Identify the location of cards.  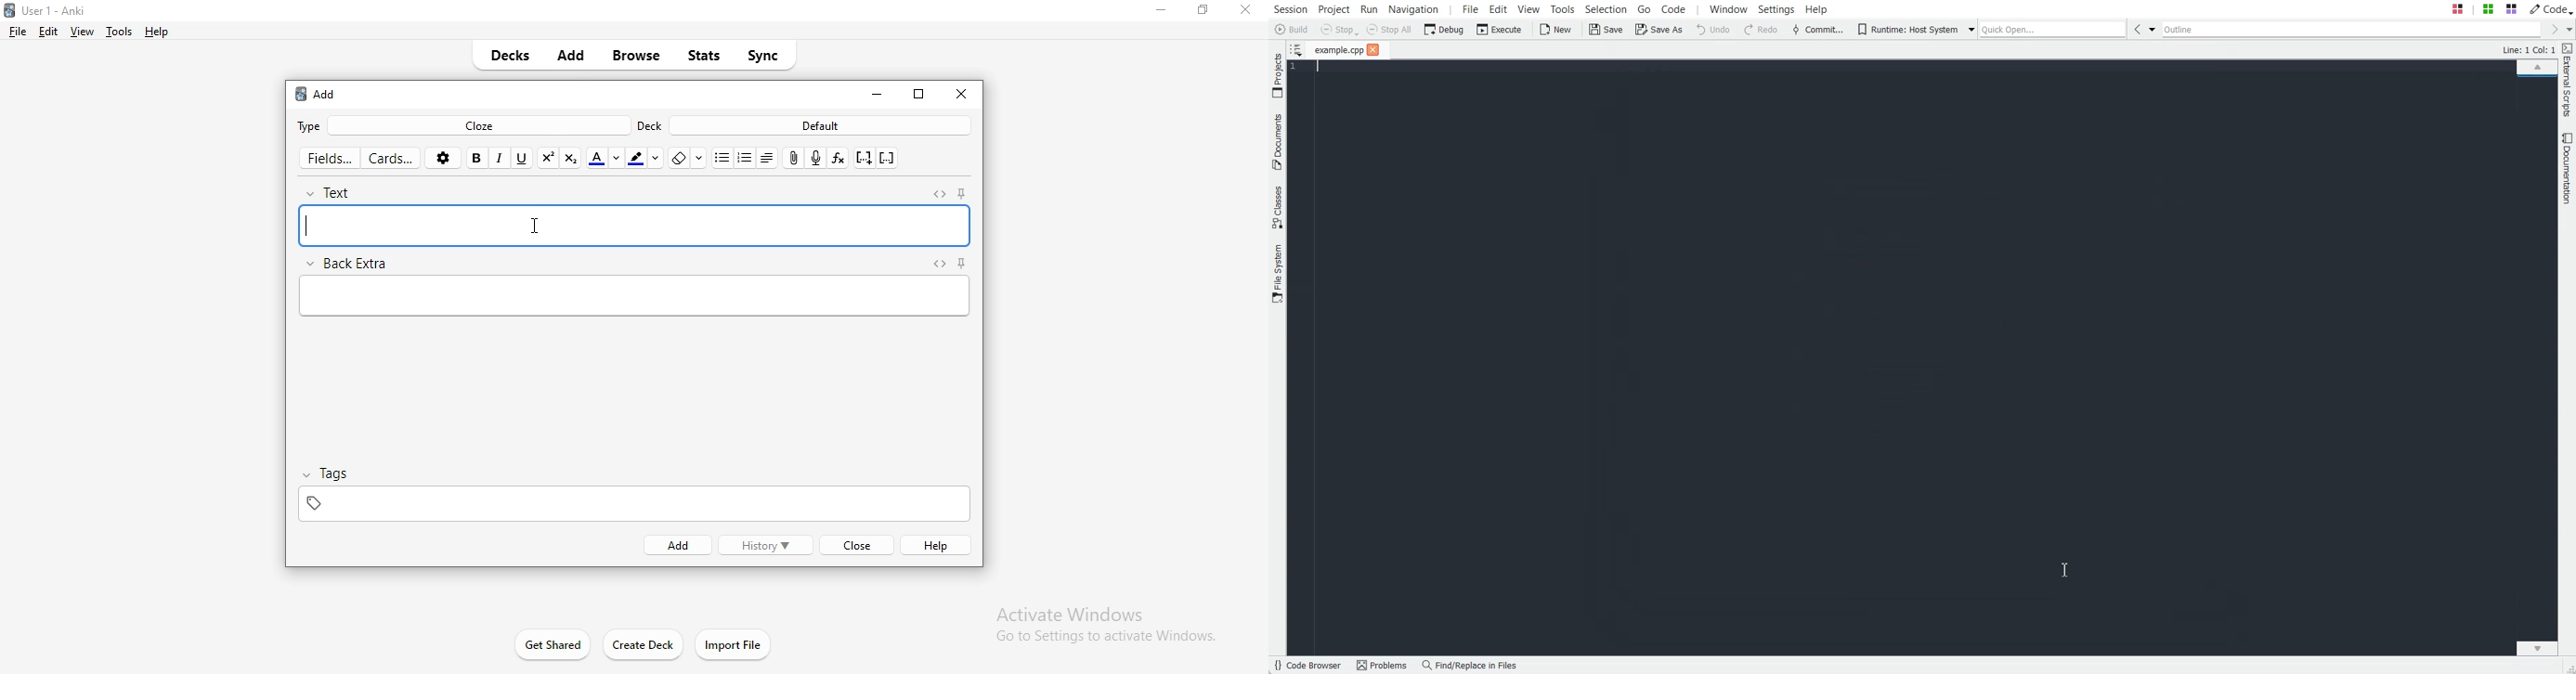
(394, 159).